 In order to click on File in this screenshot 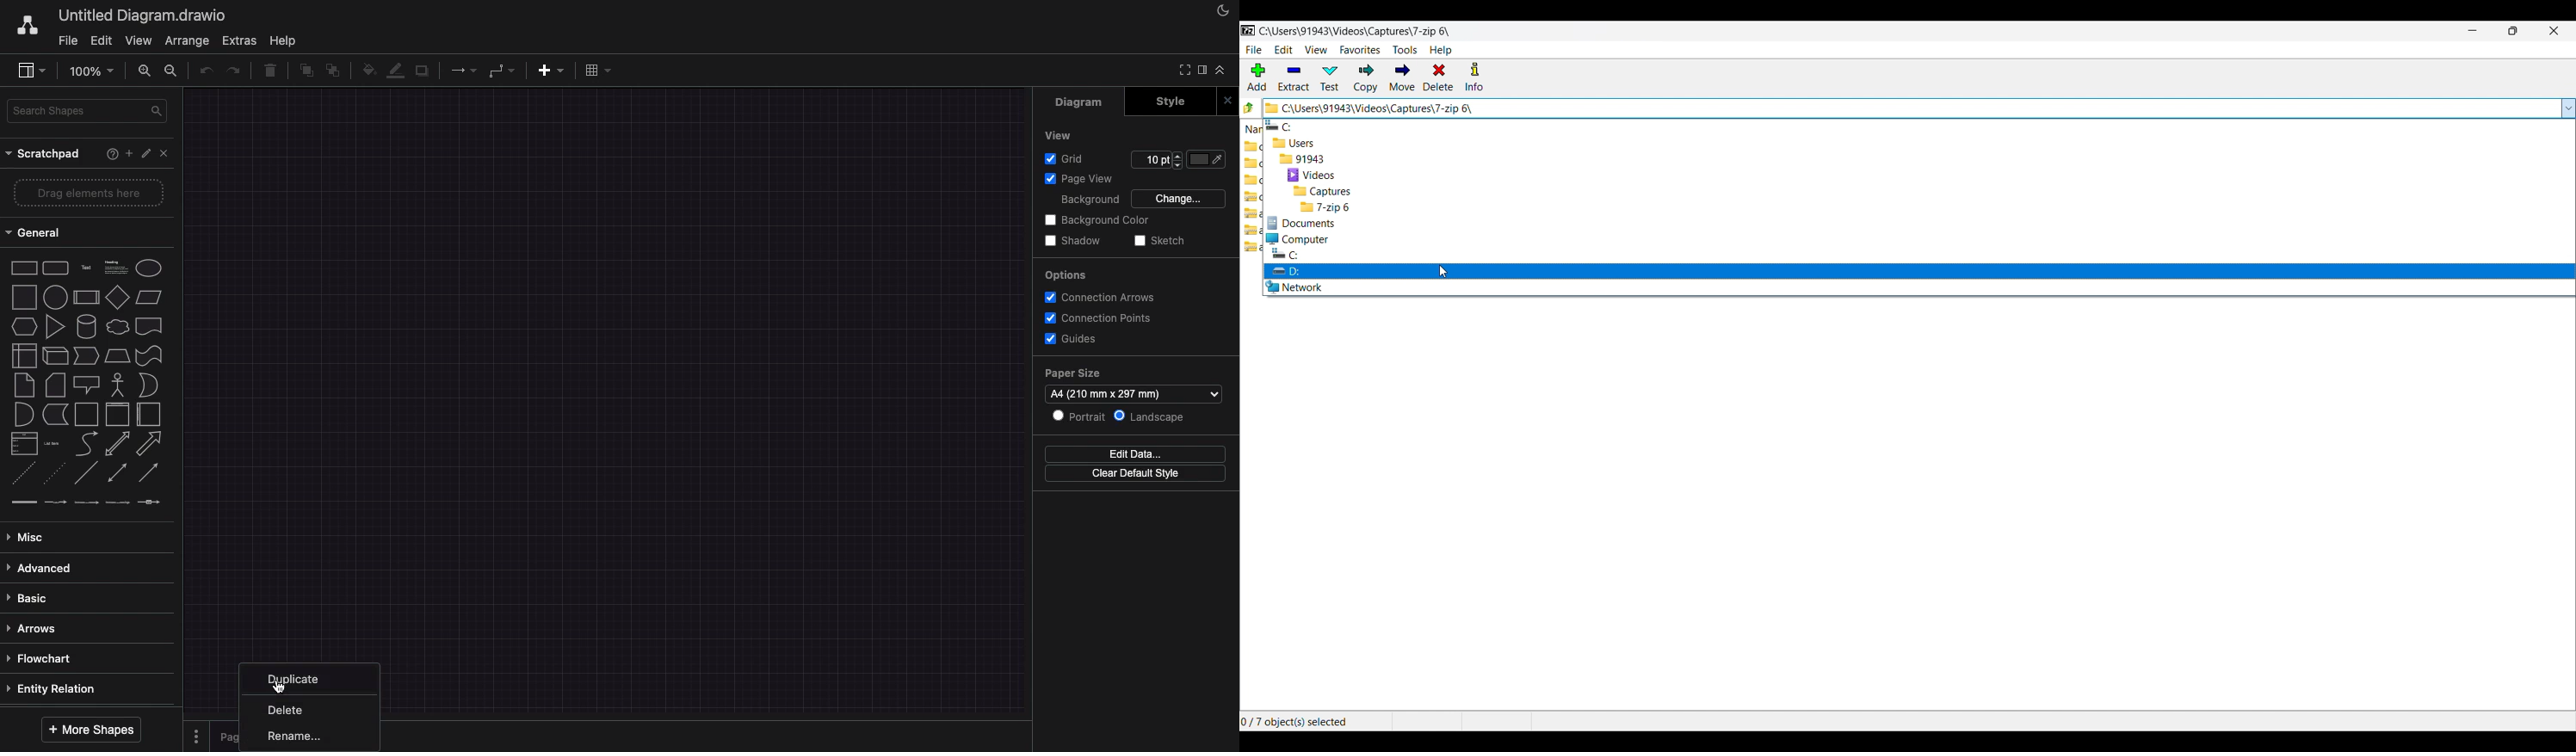, I will do `click(1254, 50)`.